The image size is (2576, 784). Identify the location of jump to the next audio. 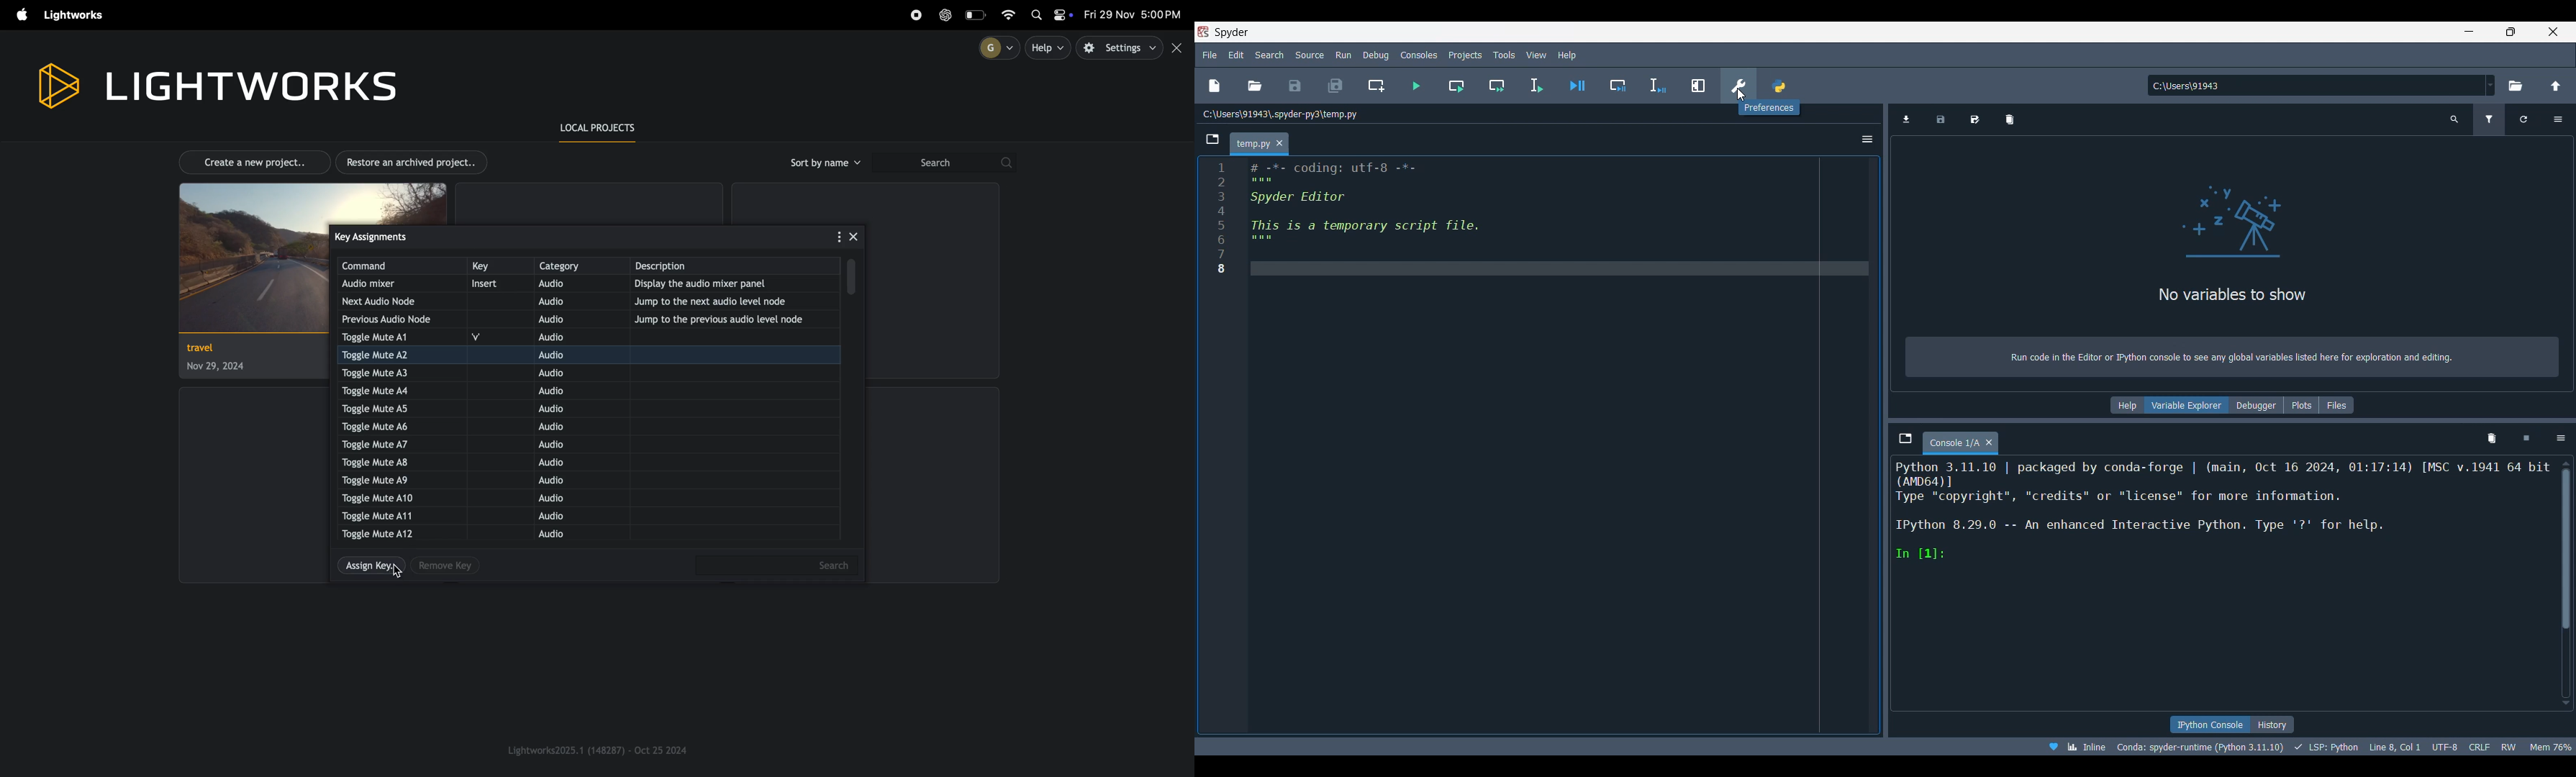
(733, 301).